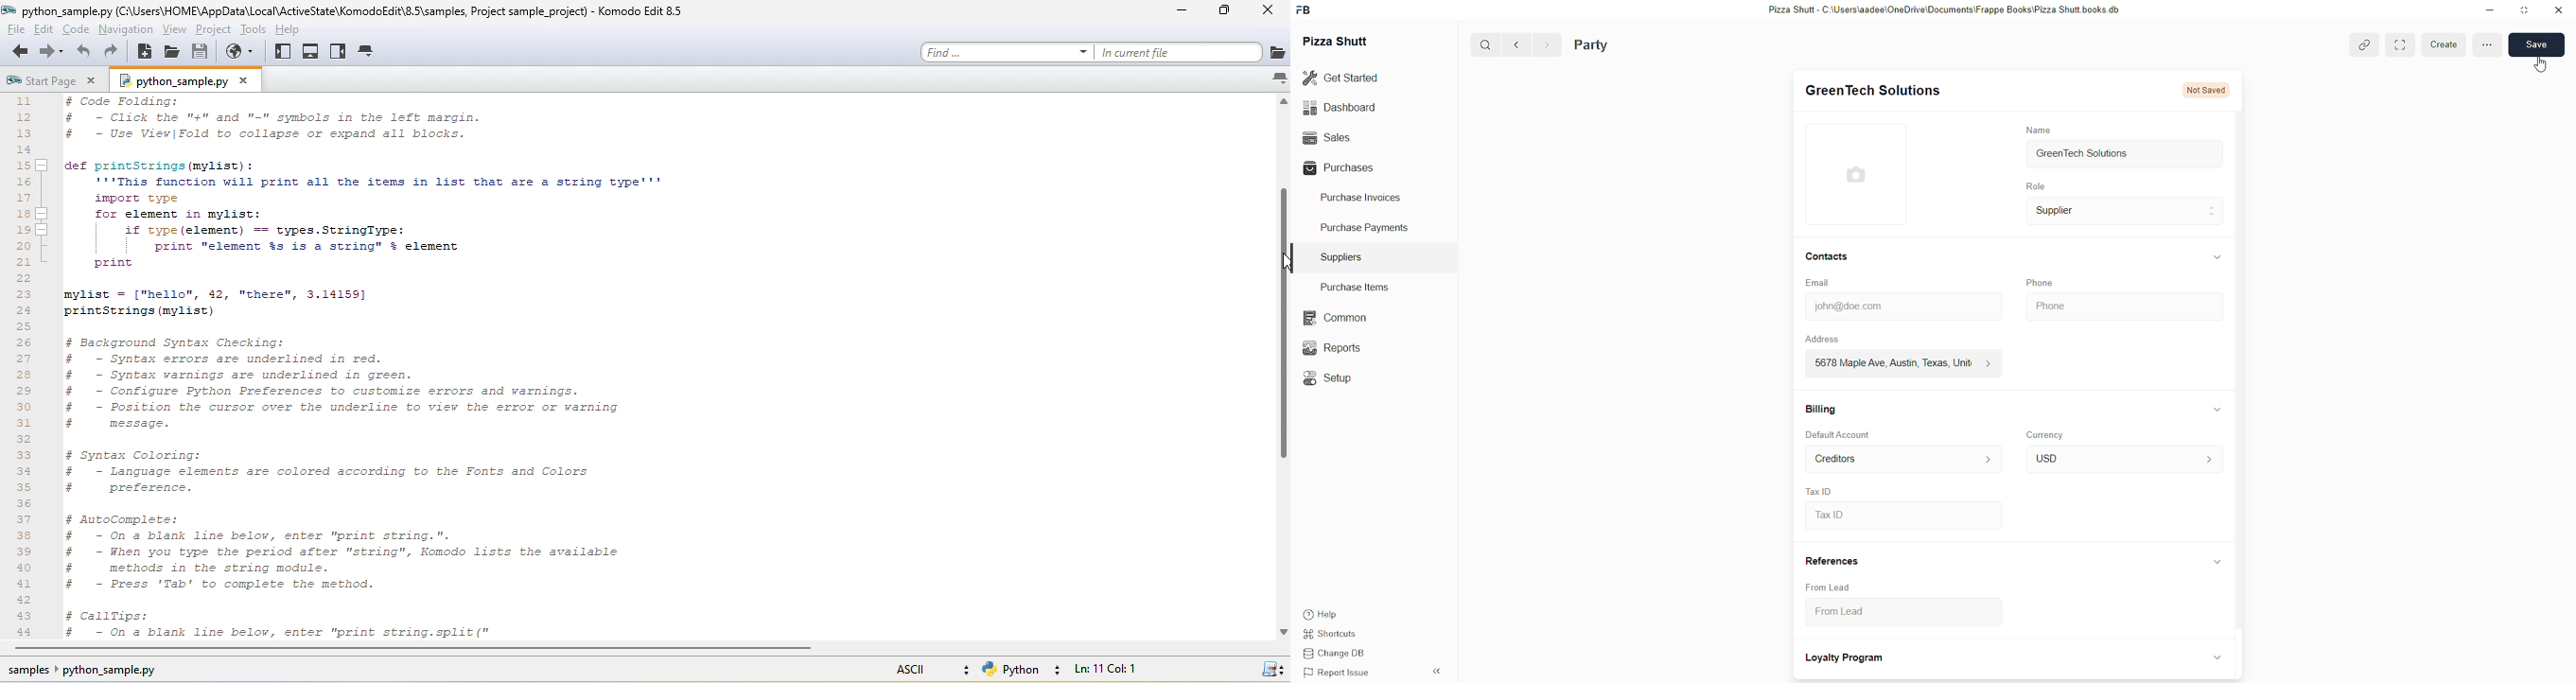 This screenshot has height=700, width=2576. I want to click on frappe books, so click(1308, 11).